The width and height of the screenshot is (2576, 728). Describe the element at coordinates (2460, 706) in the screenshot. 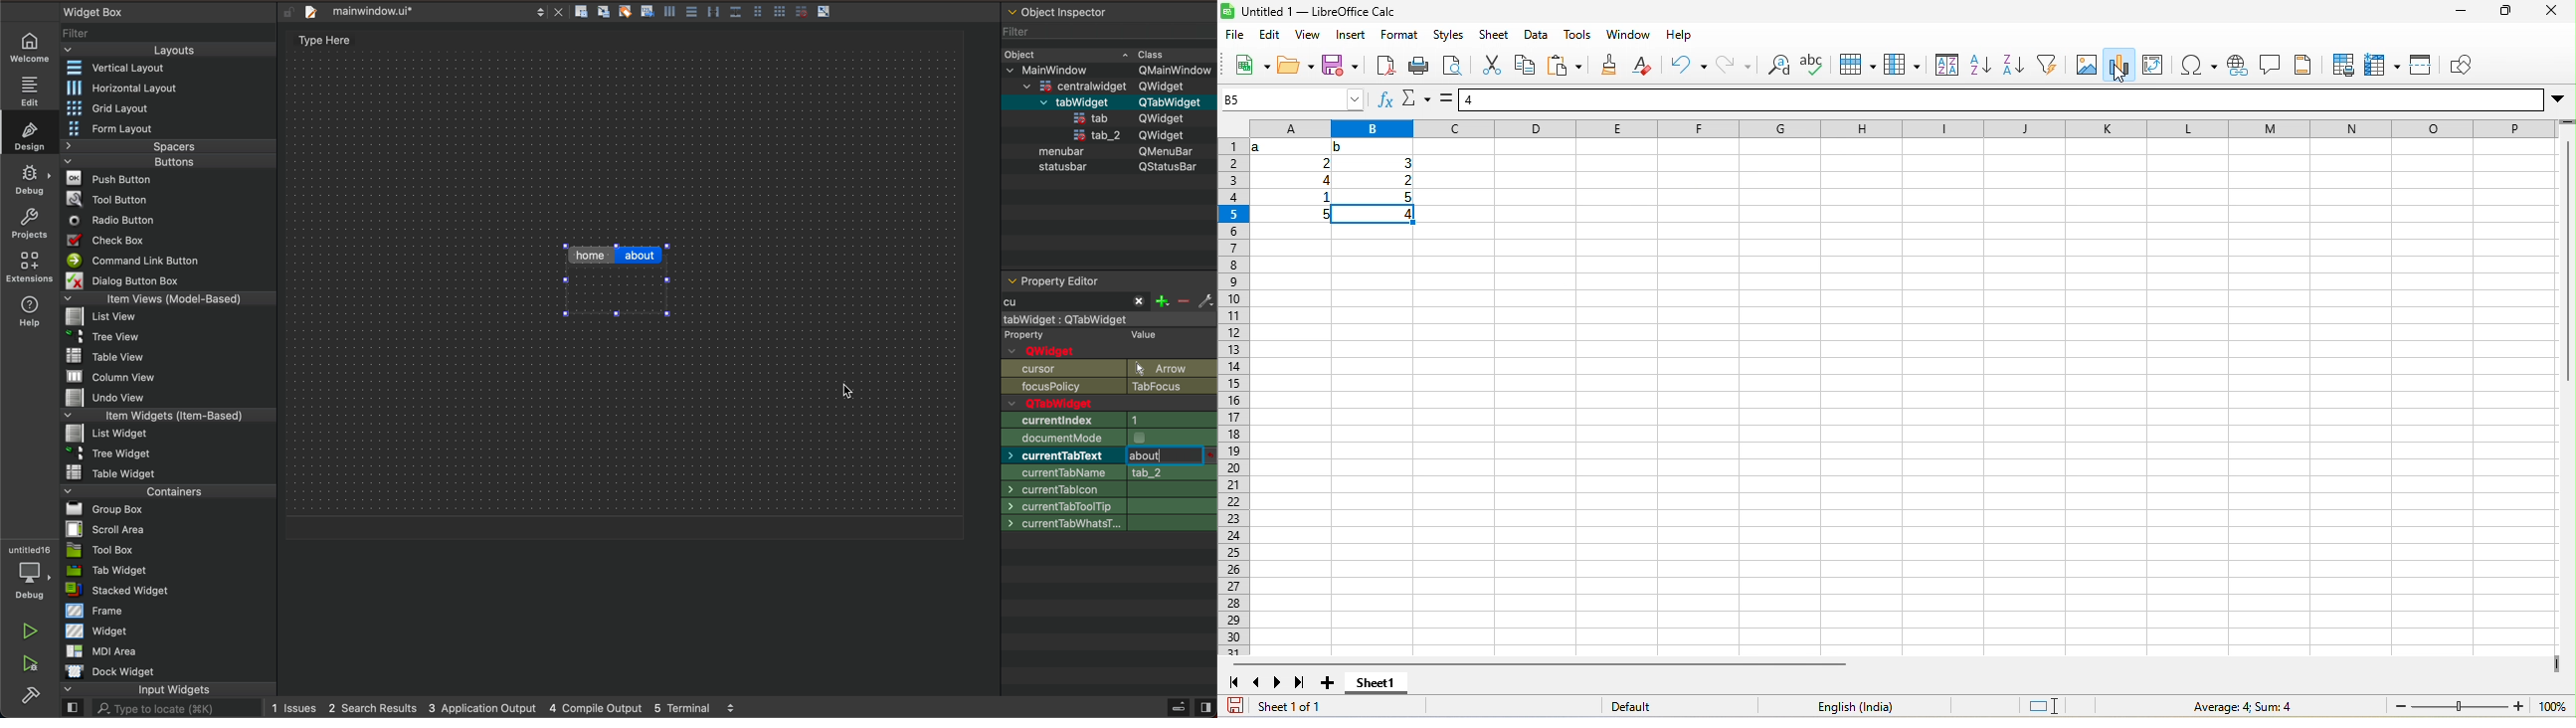

I see `Zoom slider` at that location.